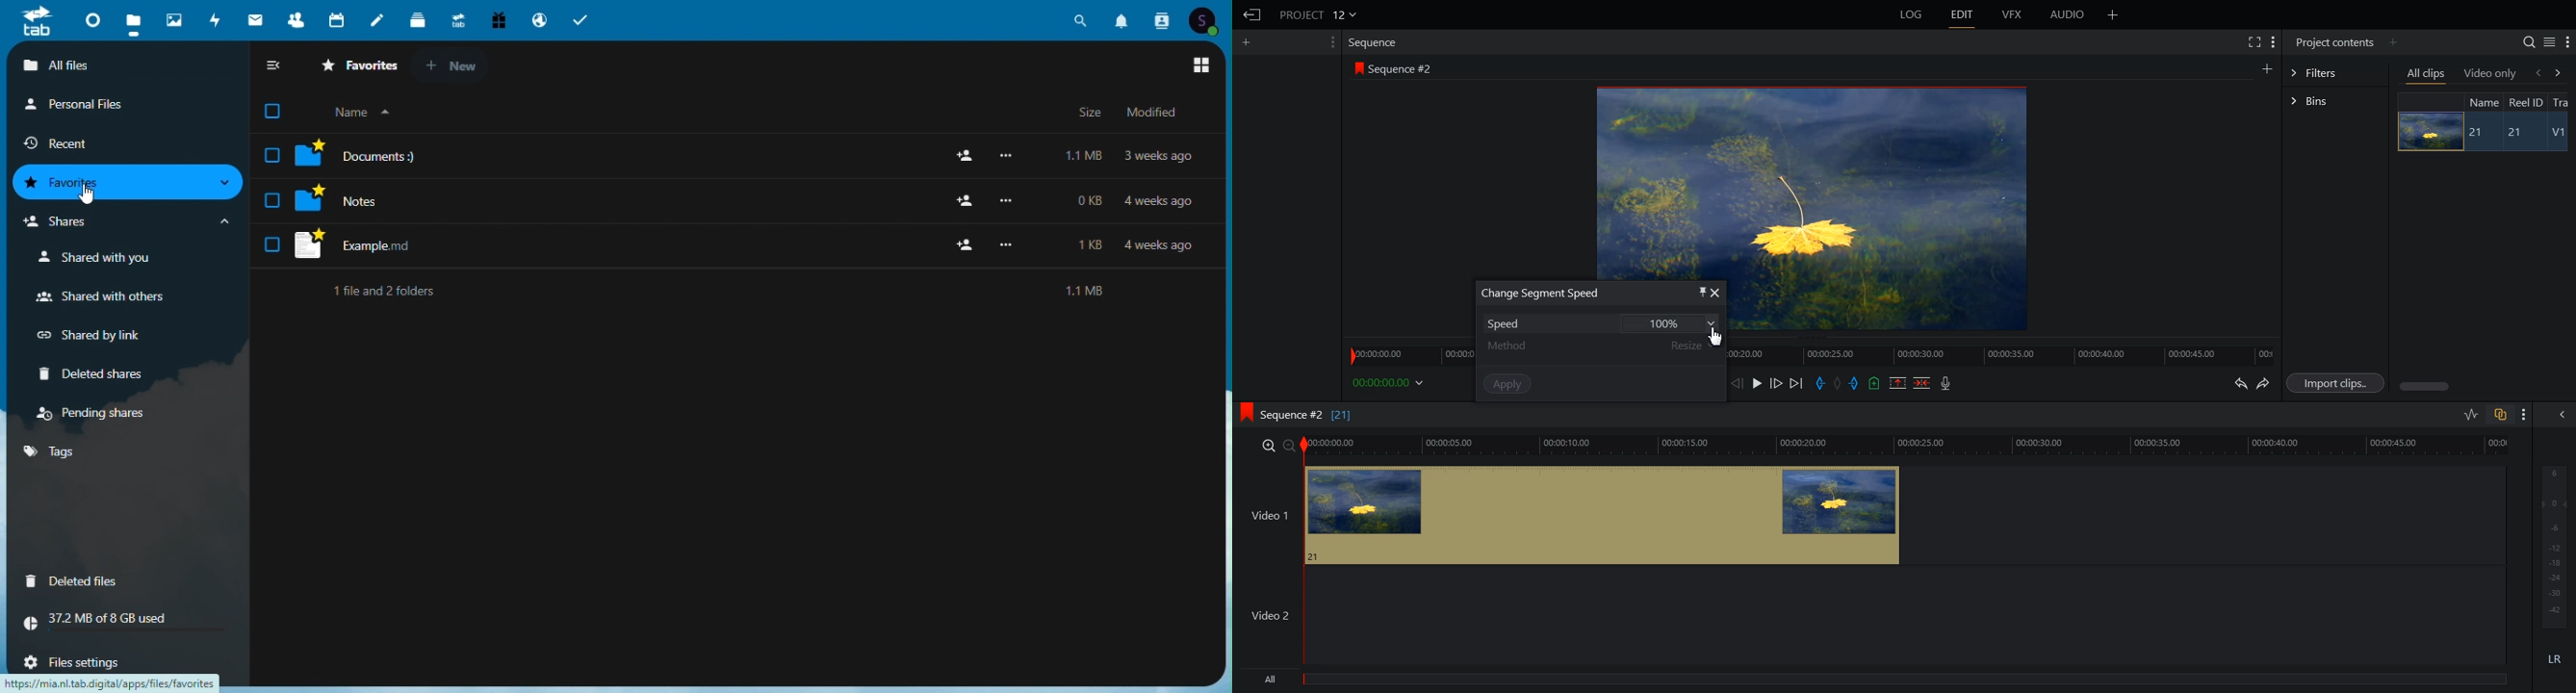 This screenshot has width=2576, height=700. What do you see at coordinates (1276, 444) in the screenshot?
I see `zoom in/zoom out` at bounding box center [1276, 444].